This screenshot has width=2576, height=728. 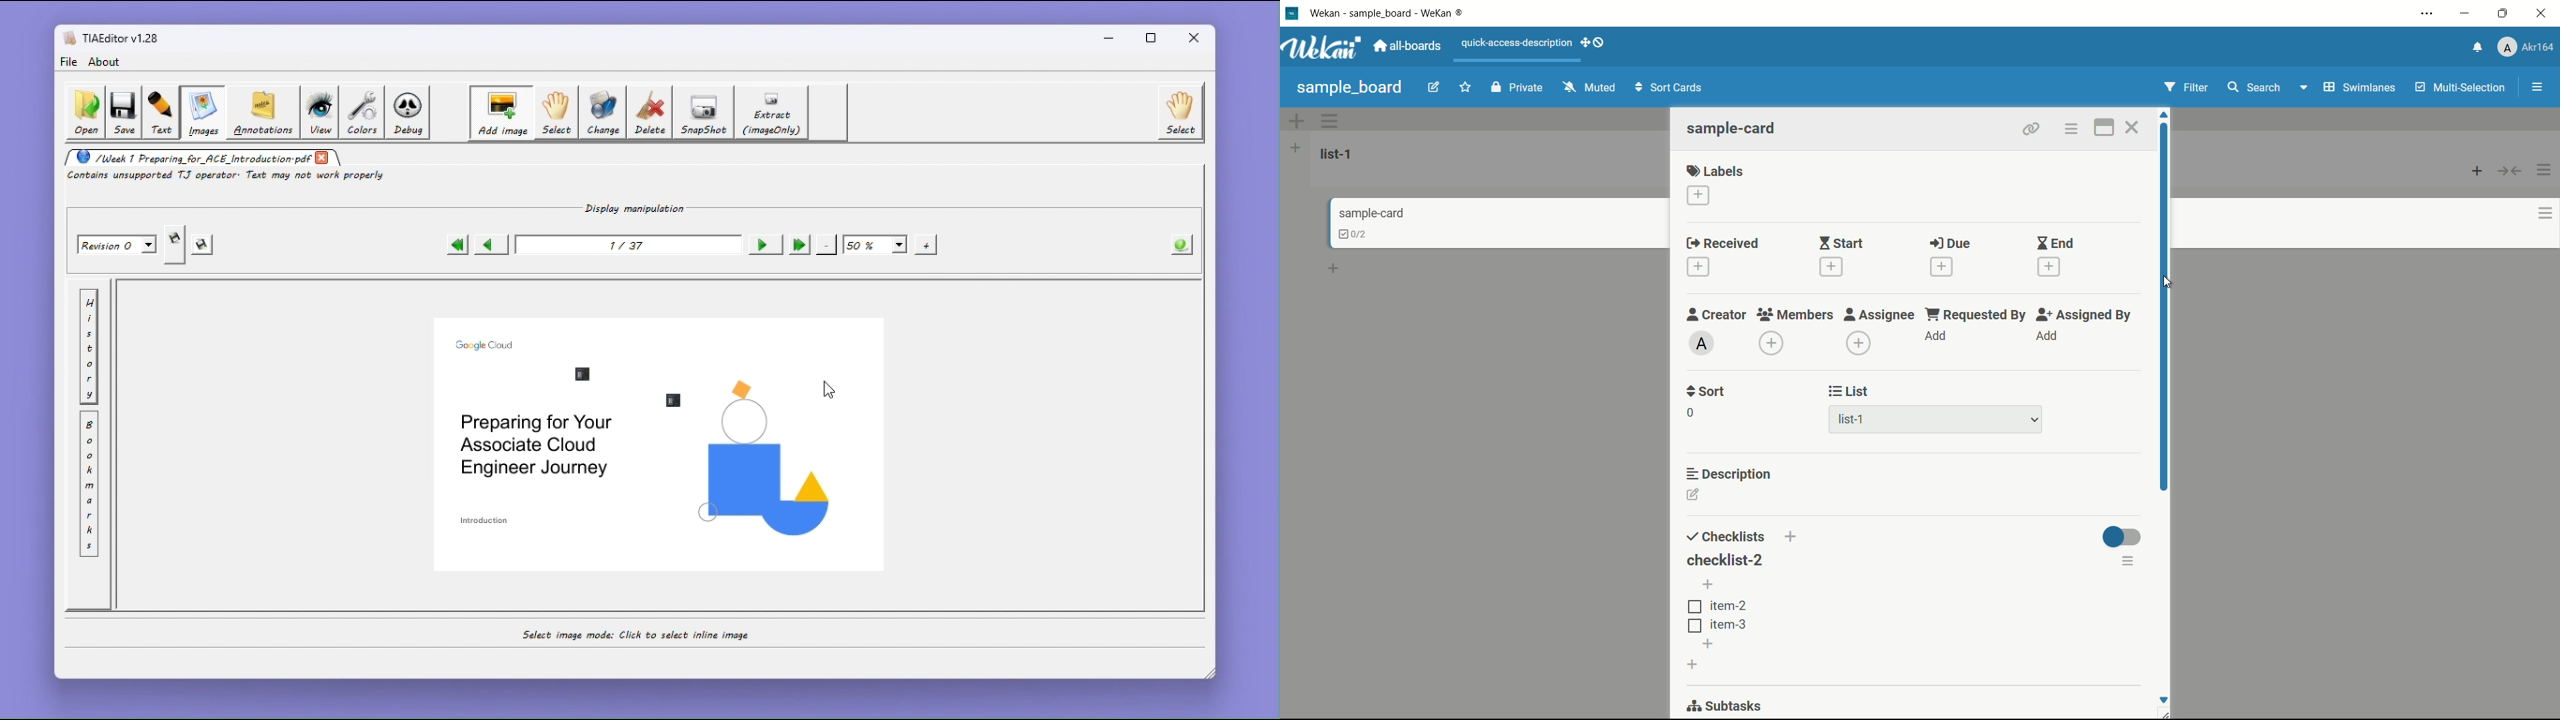 I want to click on add date, so click(x=1941, y=267).